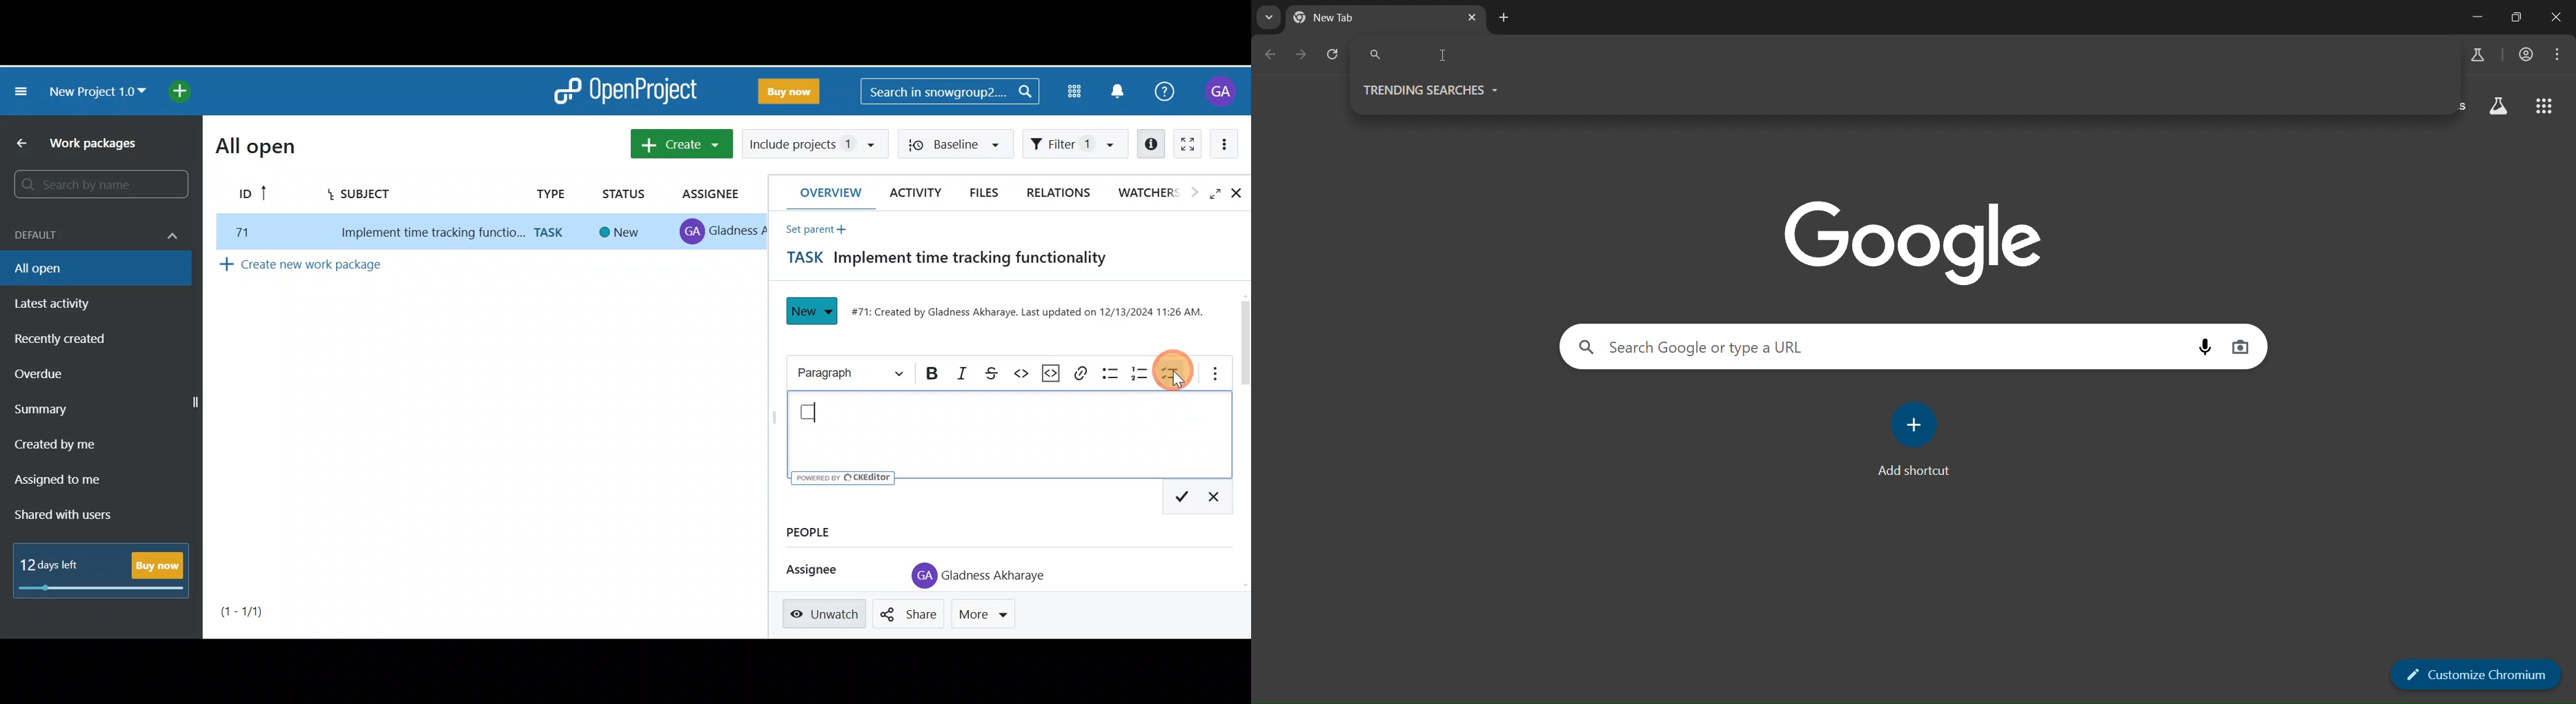  I want to click on search google or type a URL, so click(1879, 346).